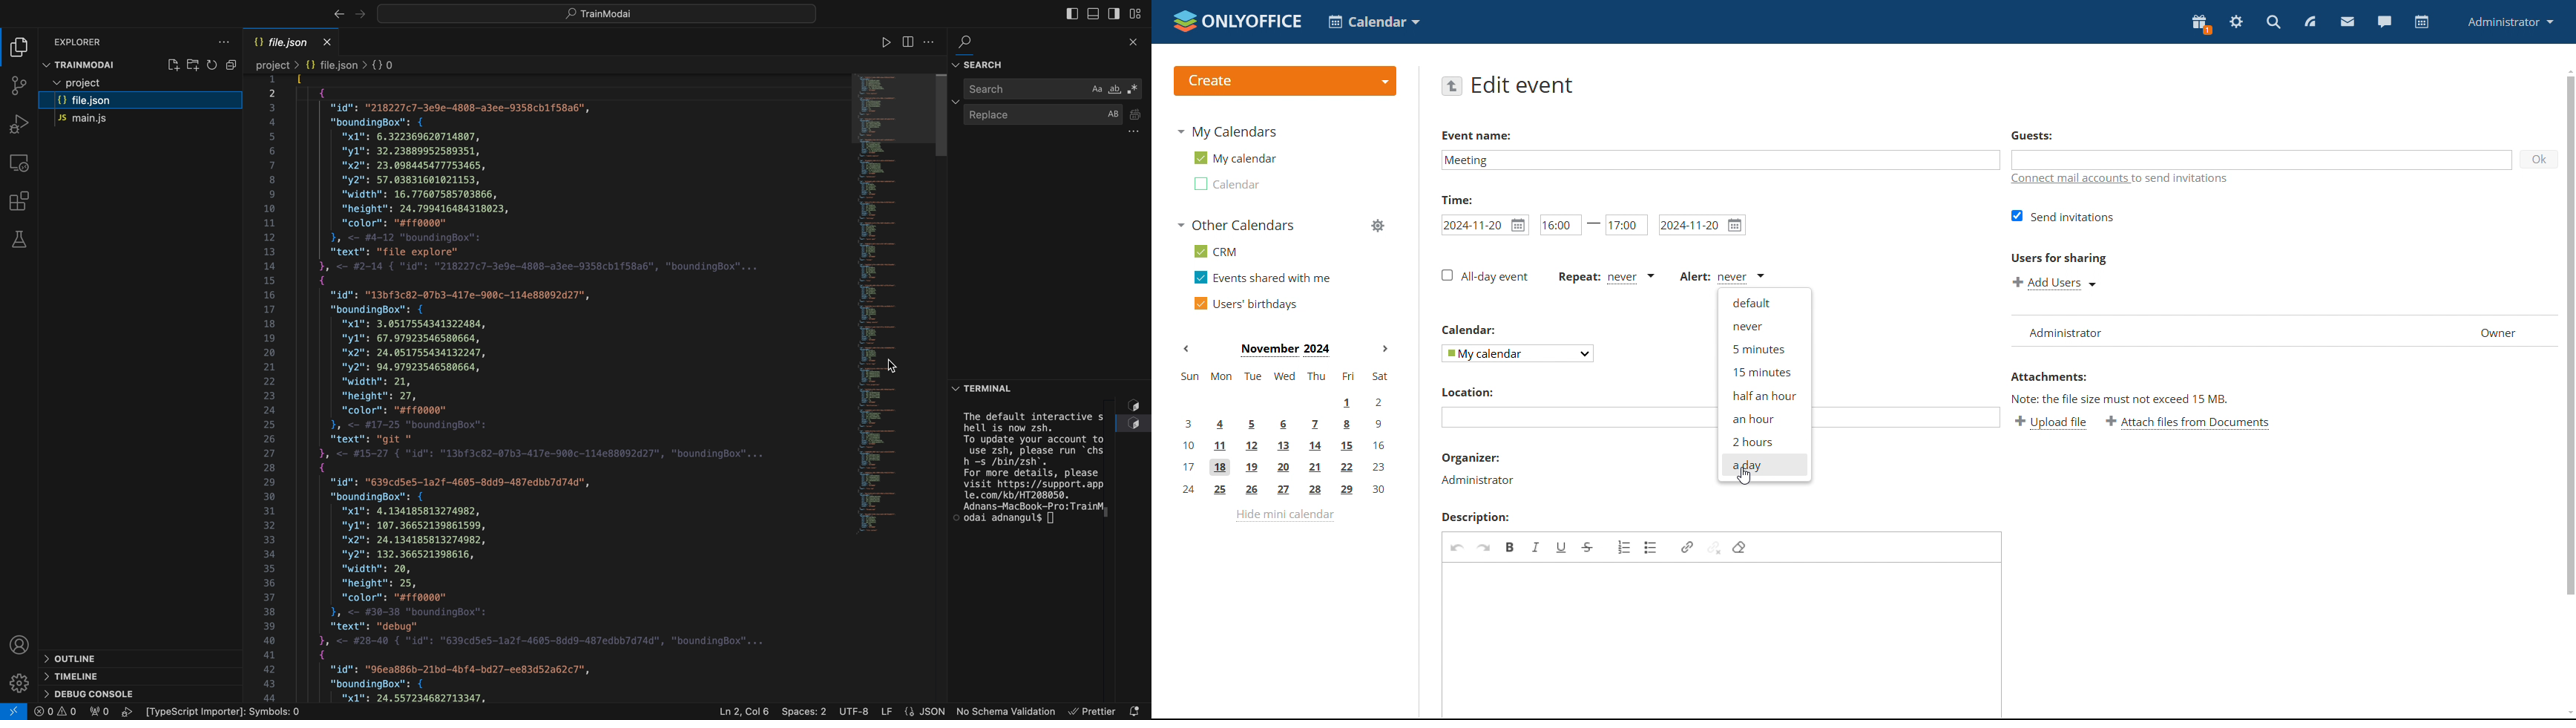  Describe the element at coordinates (896, 40) in the screenshot. I see `code runner` at that location.